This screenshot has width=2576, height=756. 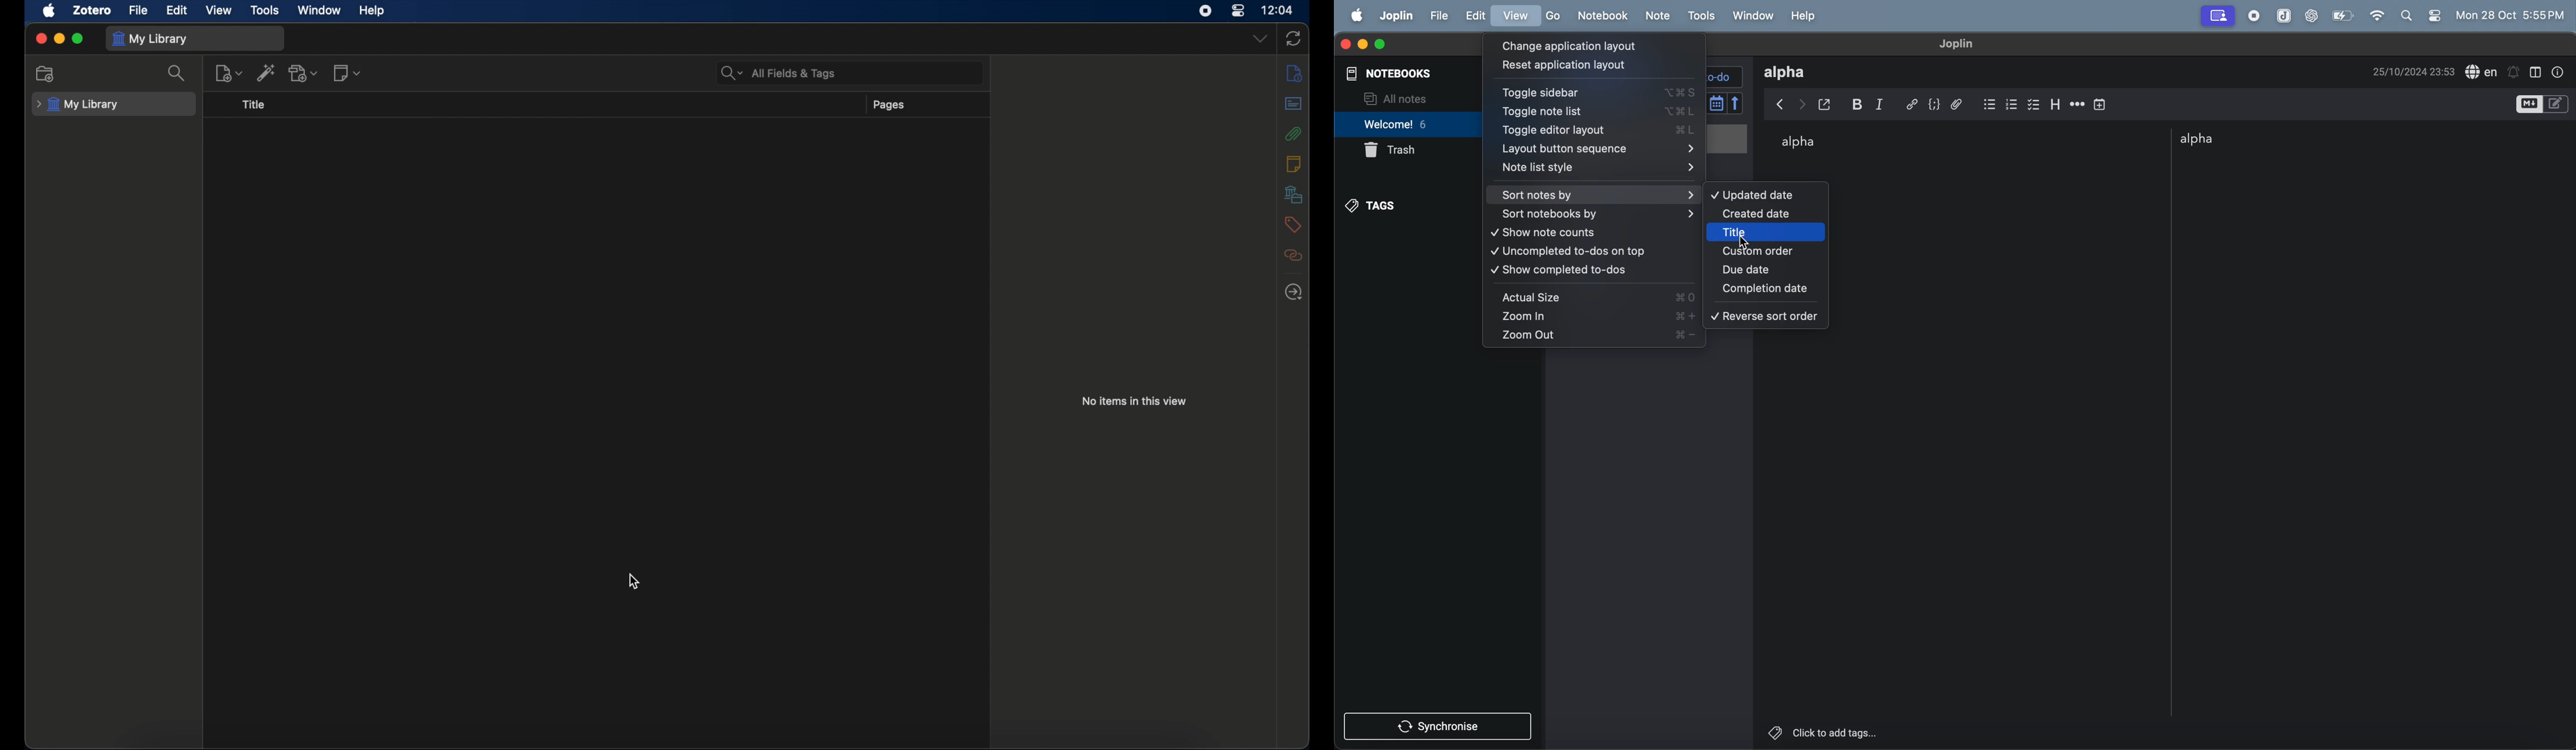 What do you see at coordinates (2101, 103) in the screenshot?
I see `add time` at bounding box center [2101, 103].